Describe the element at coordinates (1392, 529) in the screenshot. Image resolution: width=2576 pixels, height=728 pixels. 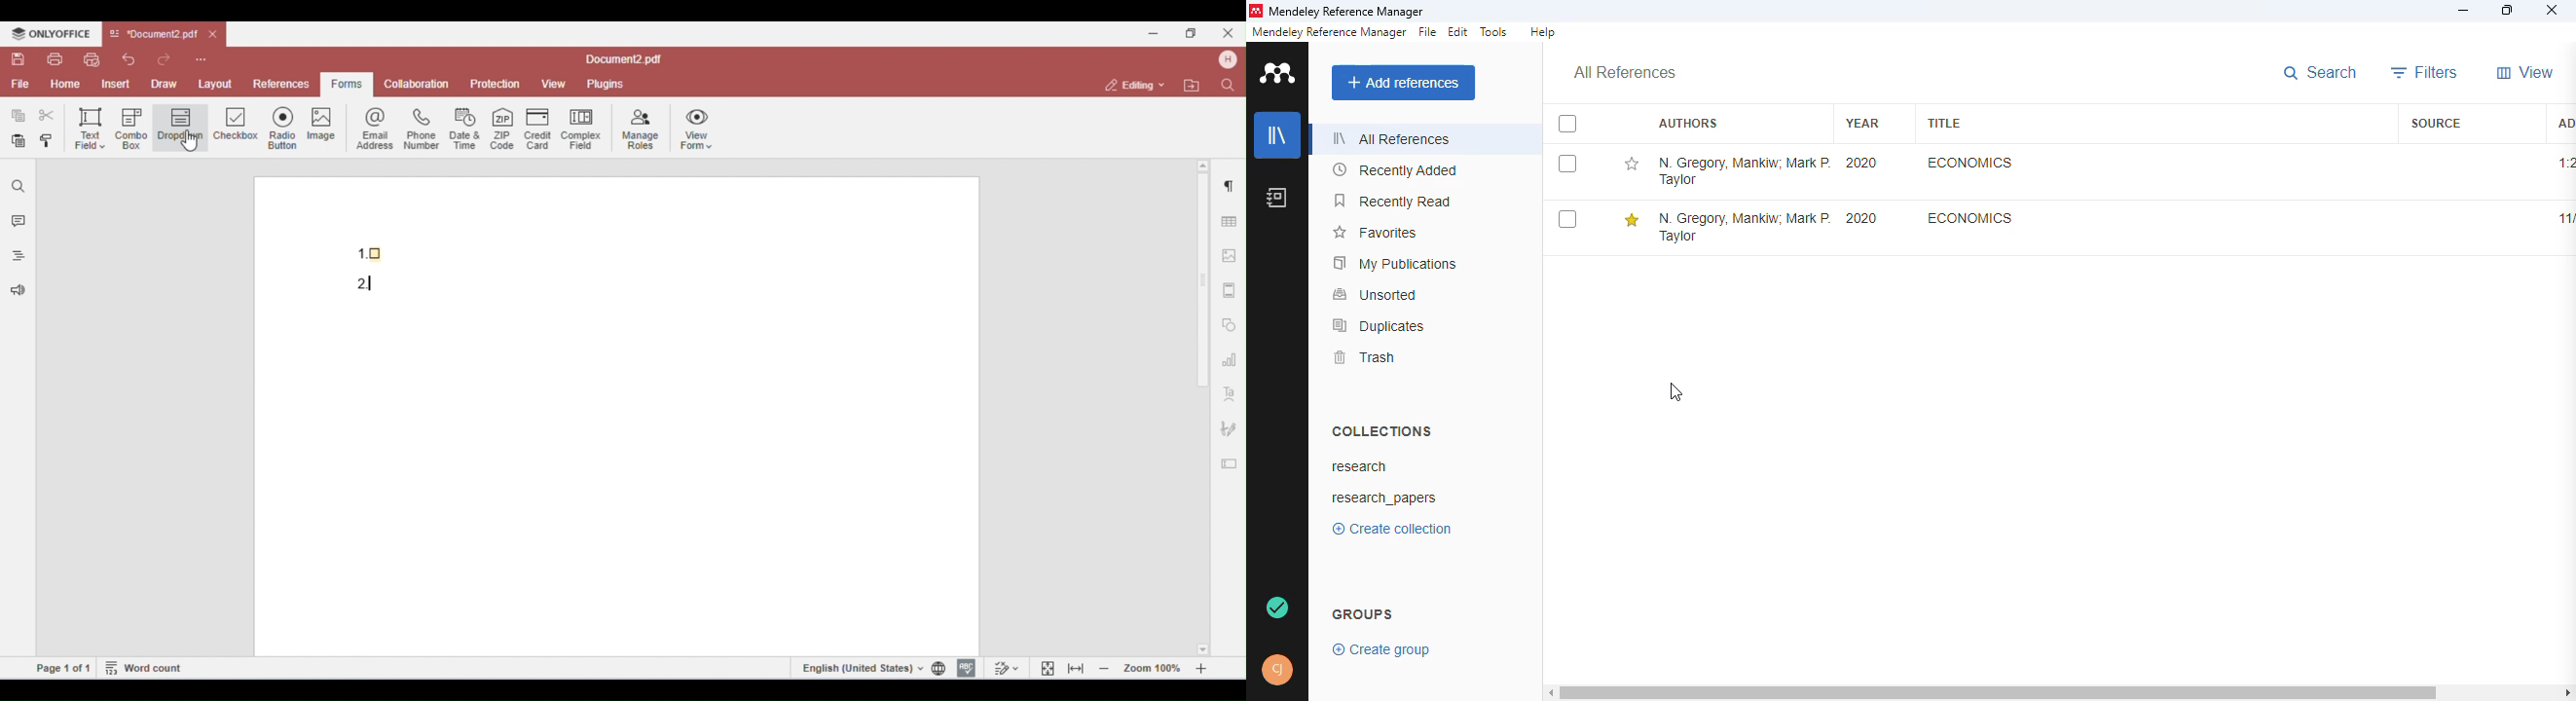
I see `create collection` at that location.